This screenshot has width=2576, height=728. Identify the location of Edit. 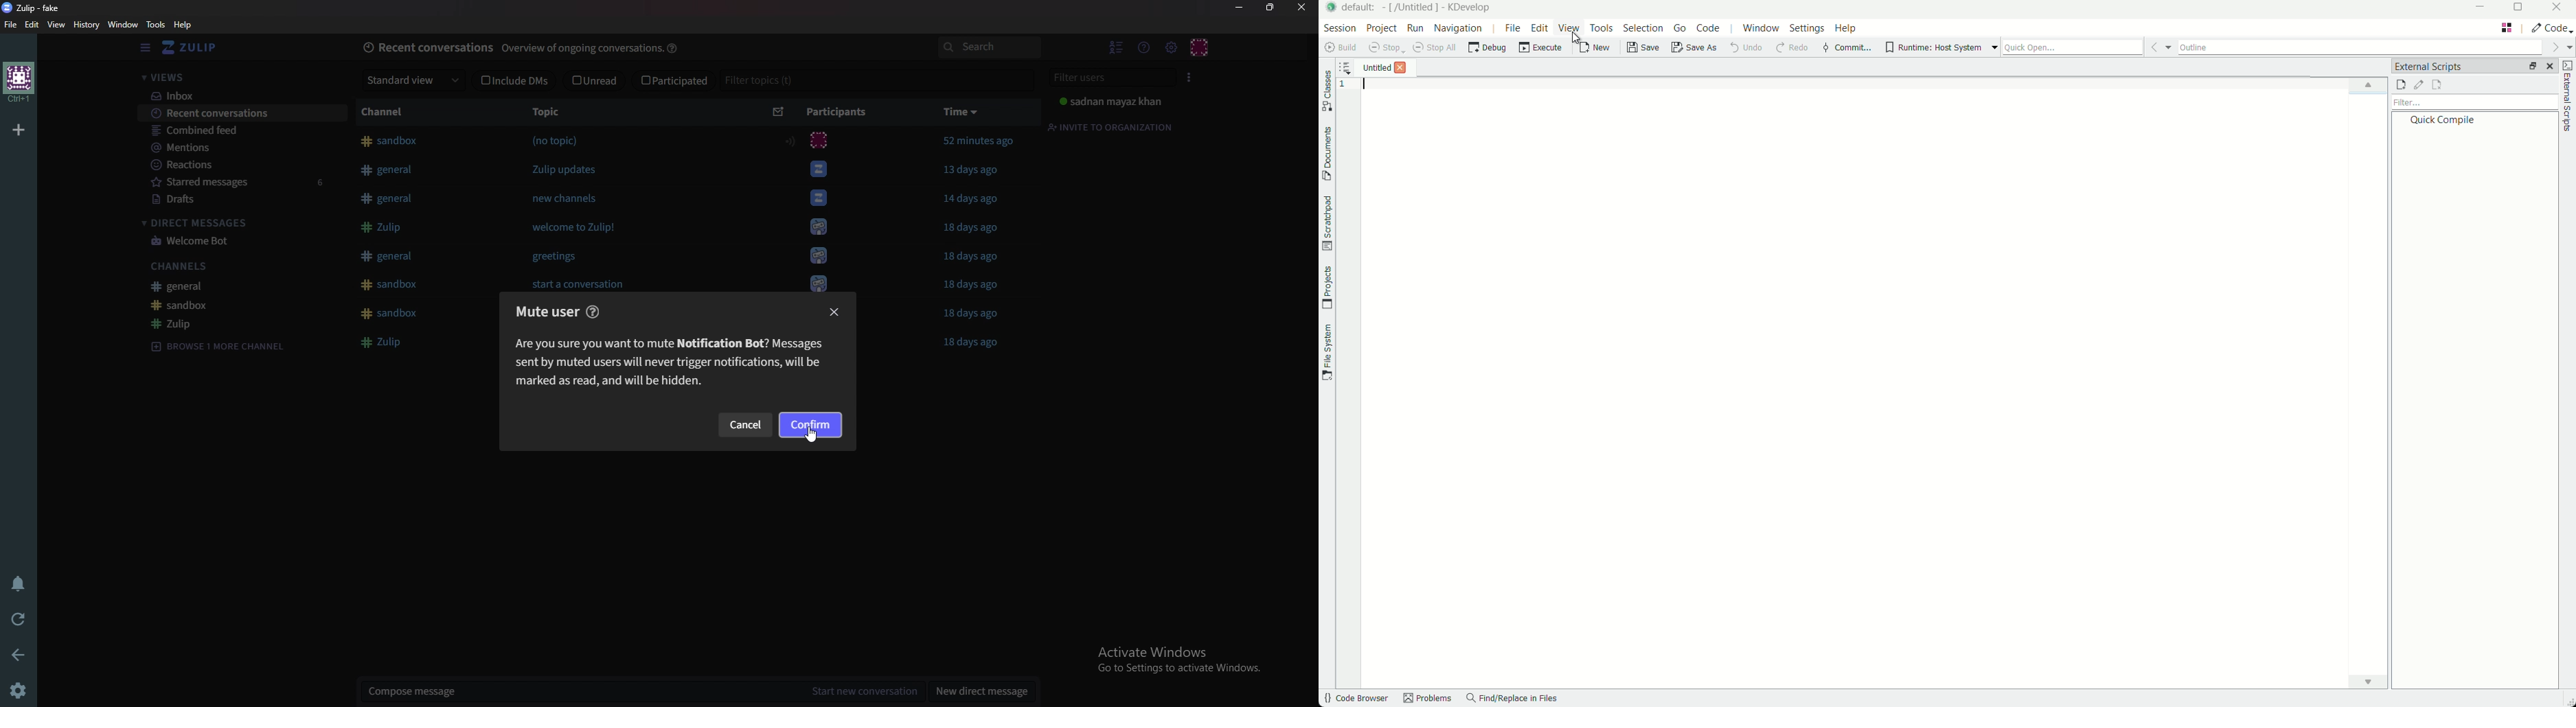
(33, 25).